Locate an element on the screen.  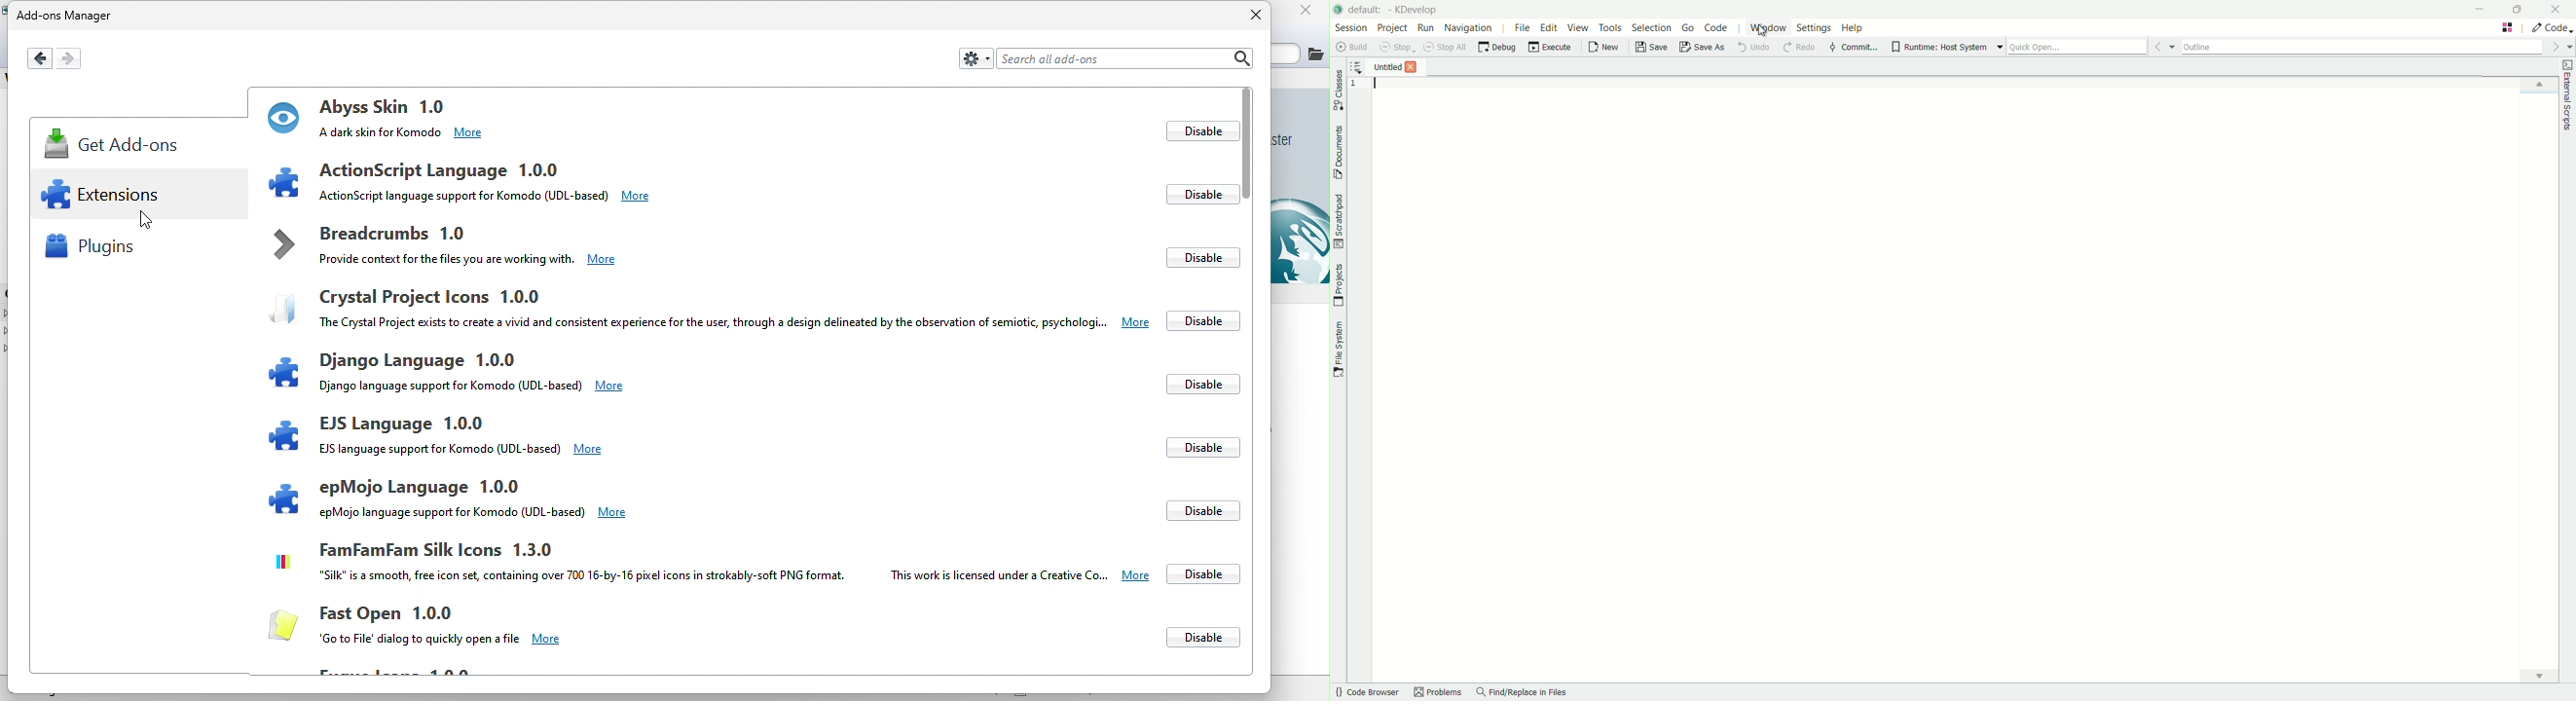
commit is located at coordinates (1854, 46).